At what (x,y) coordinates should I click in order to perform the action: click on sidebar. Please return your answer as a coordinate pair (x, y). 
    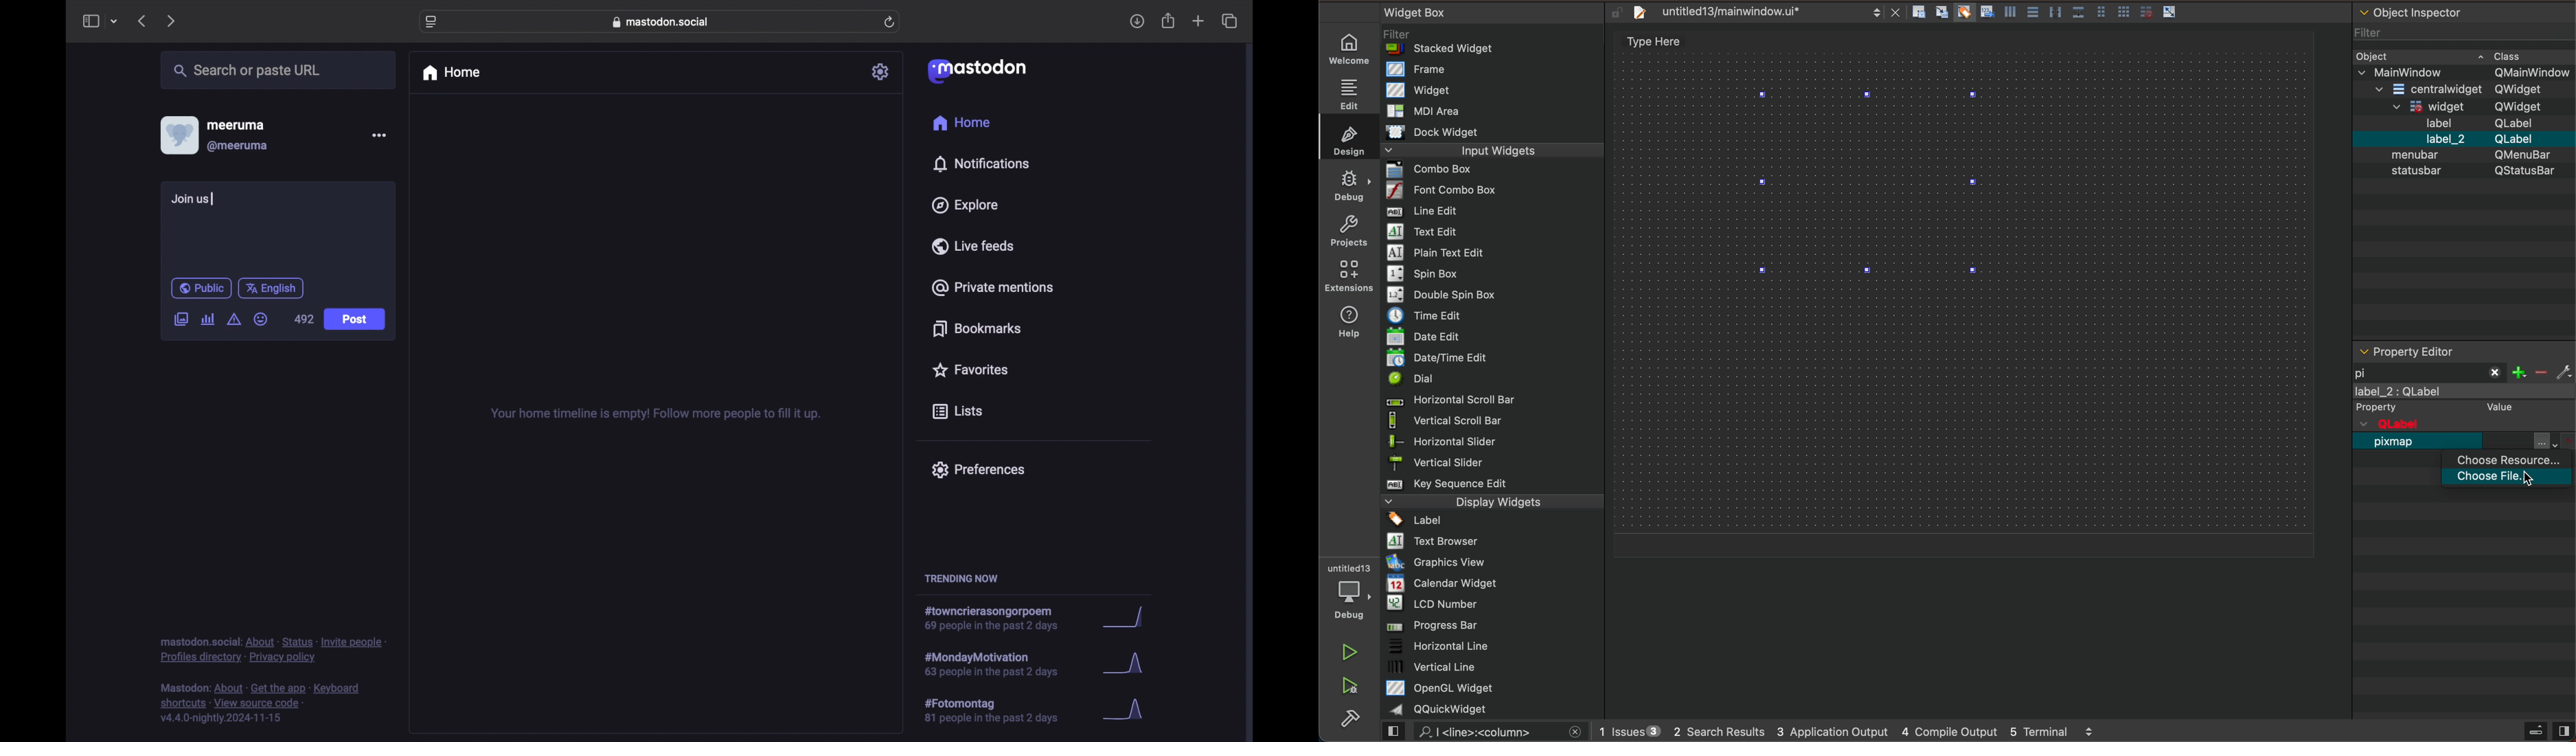
    Looking at the image, I should click on (90, 21).